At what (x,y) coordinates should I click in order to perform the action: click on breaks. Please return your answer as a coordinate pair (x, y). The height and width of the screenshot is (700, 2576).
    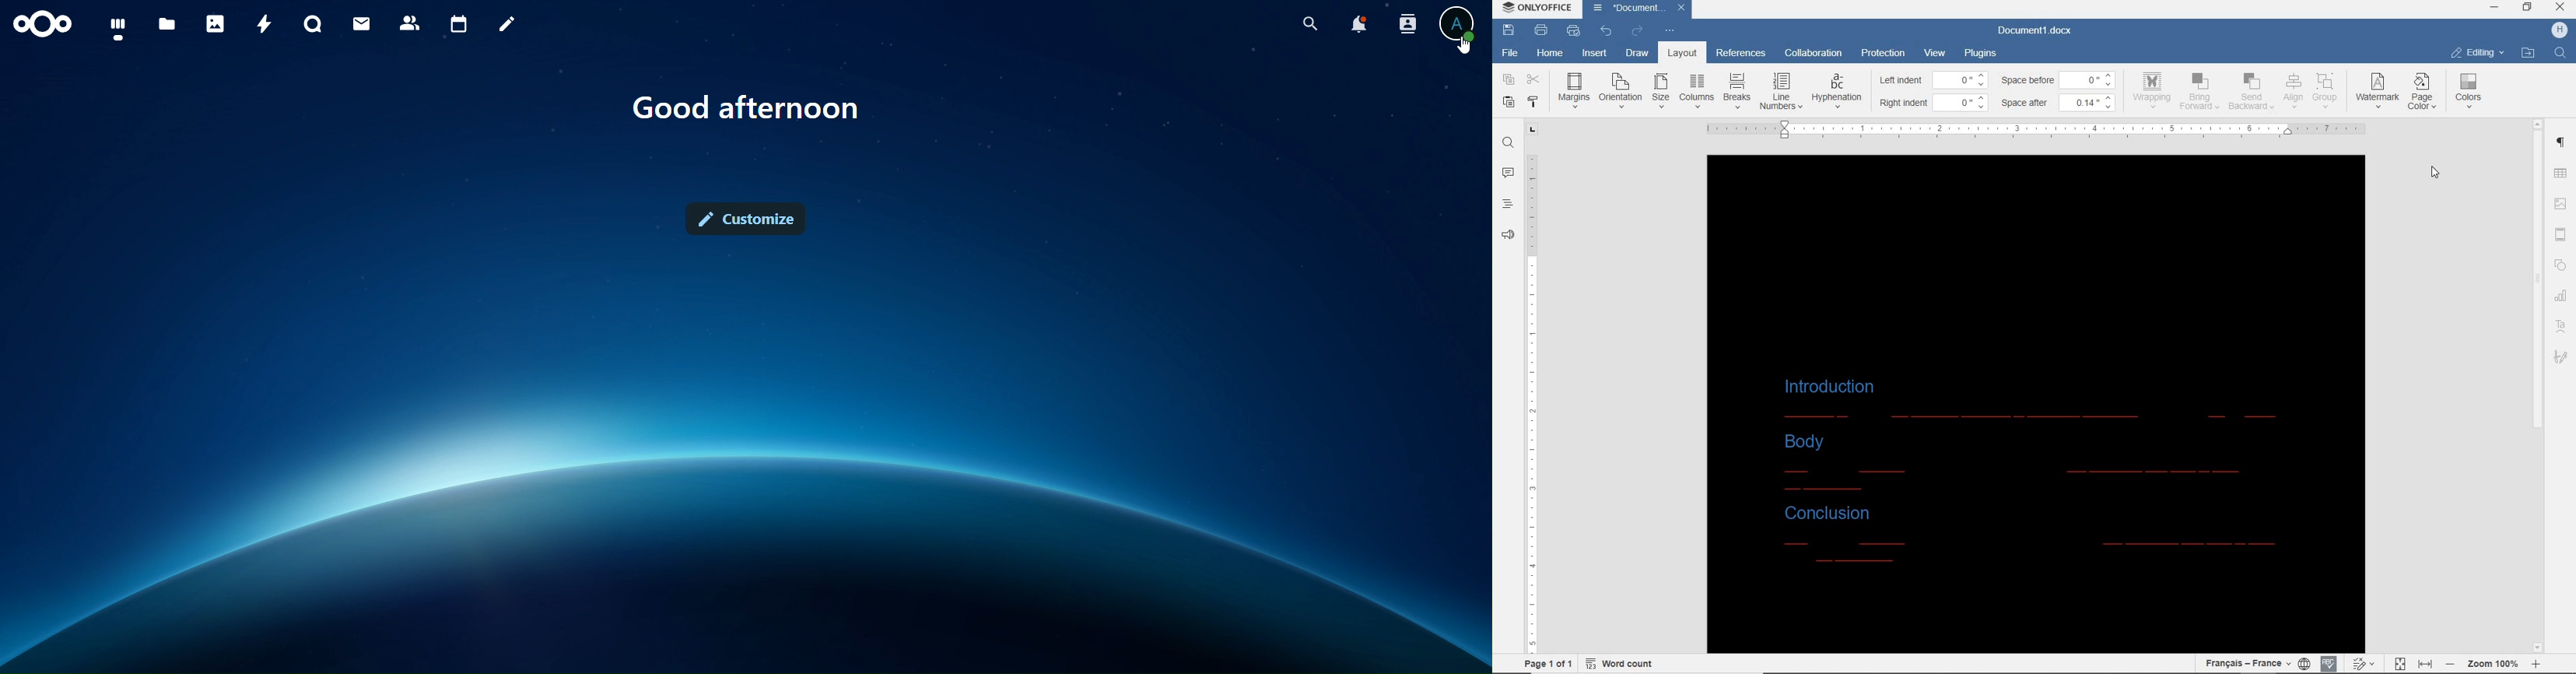
    Looking at the image, I should click on (1737, 92).